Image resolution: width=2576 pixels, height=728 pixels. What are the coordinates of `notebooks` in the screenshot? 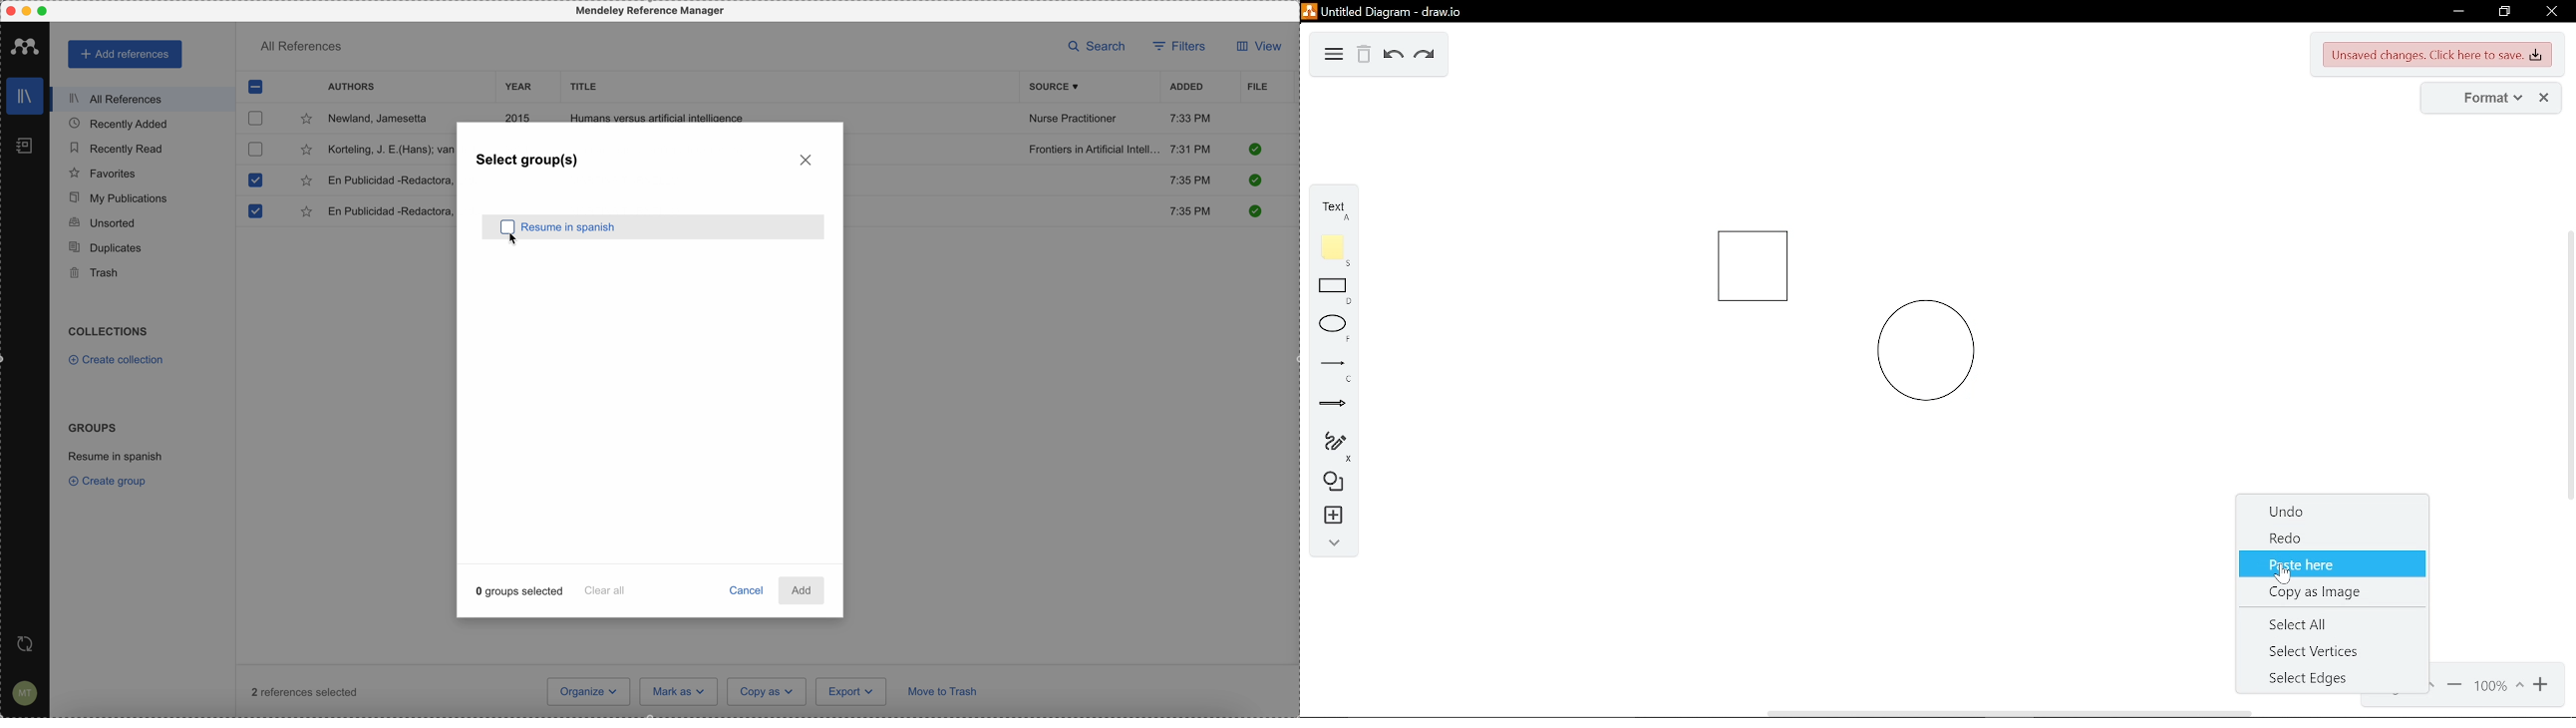 It's located at (26, 149).